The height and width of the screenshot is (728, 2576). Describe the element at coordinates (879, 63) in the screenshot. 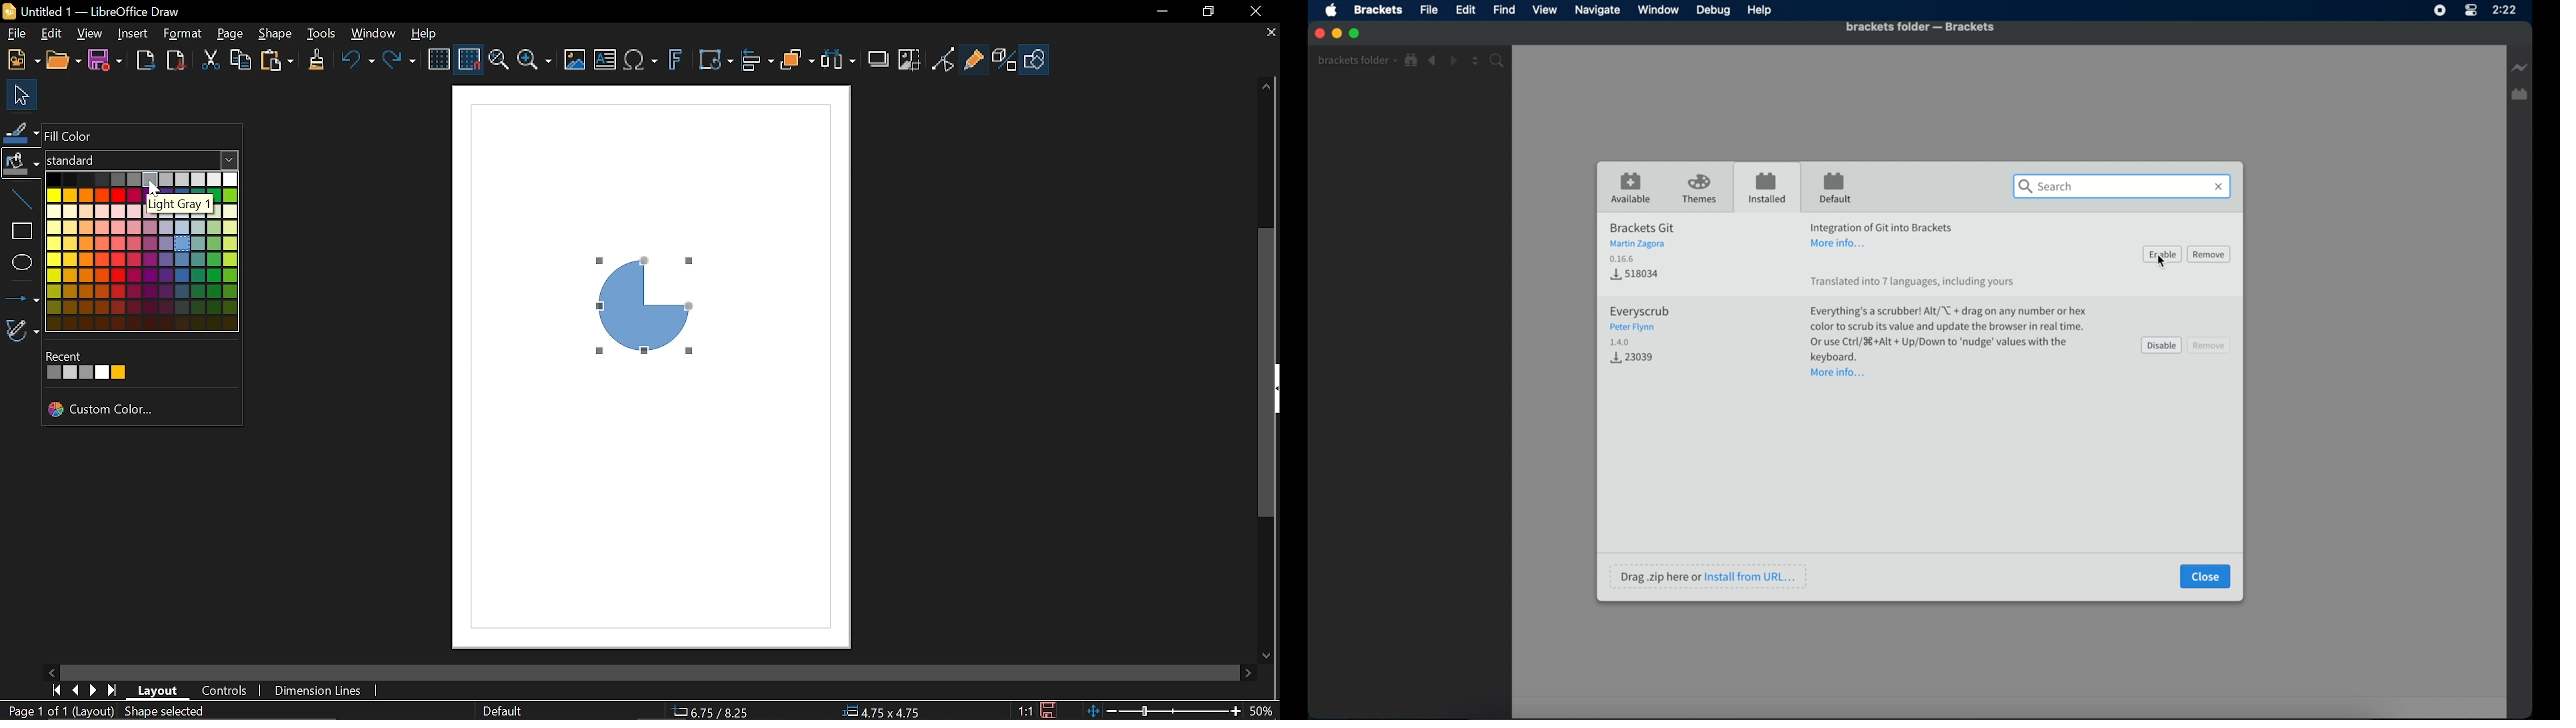

I see `Shadow` at that location.